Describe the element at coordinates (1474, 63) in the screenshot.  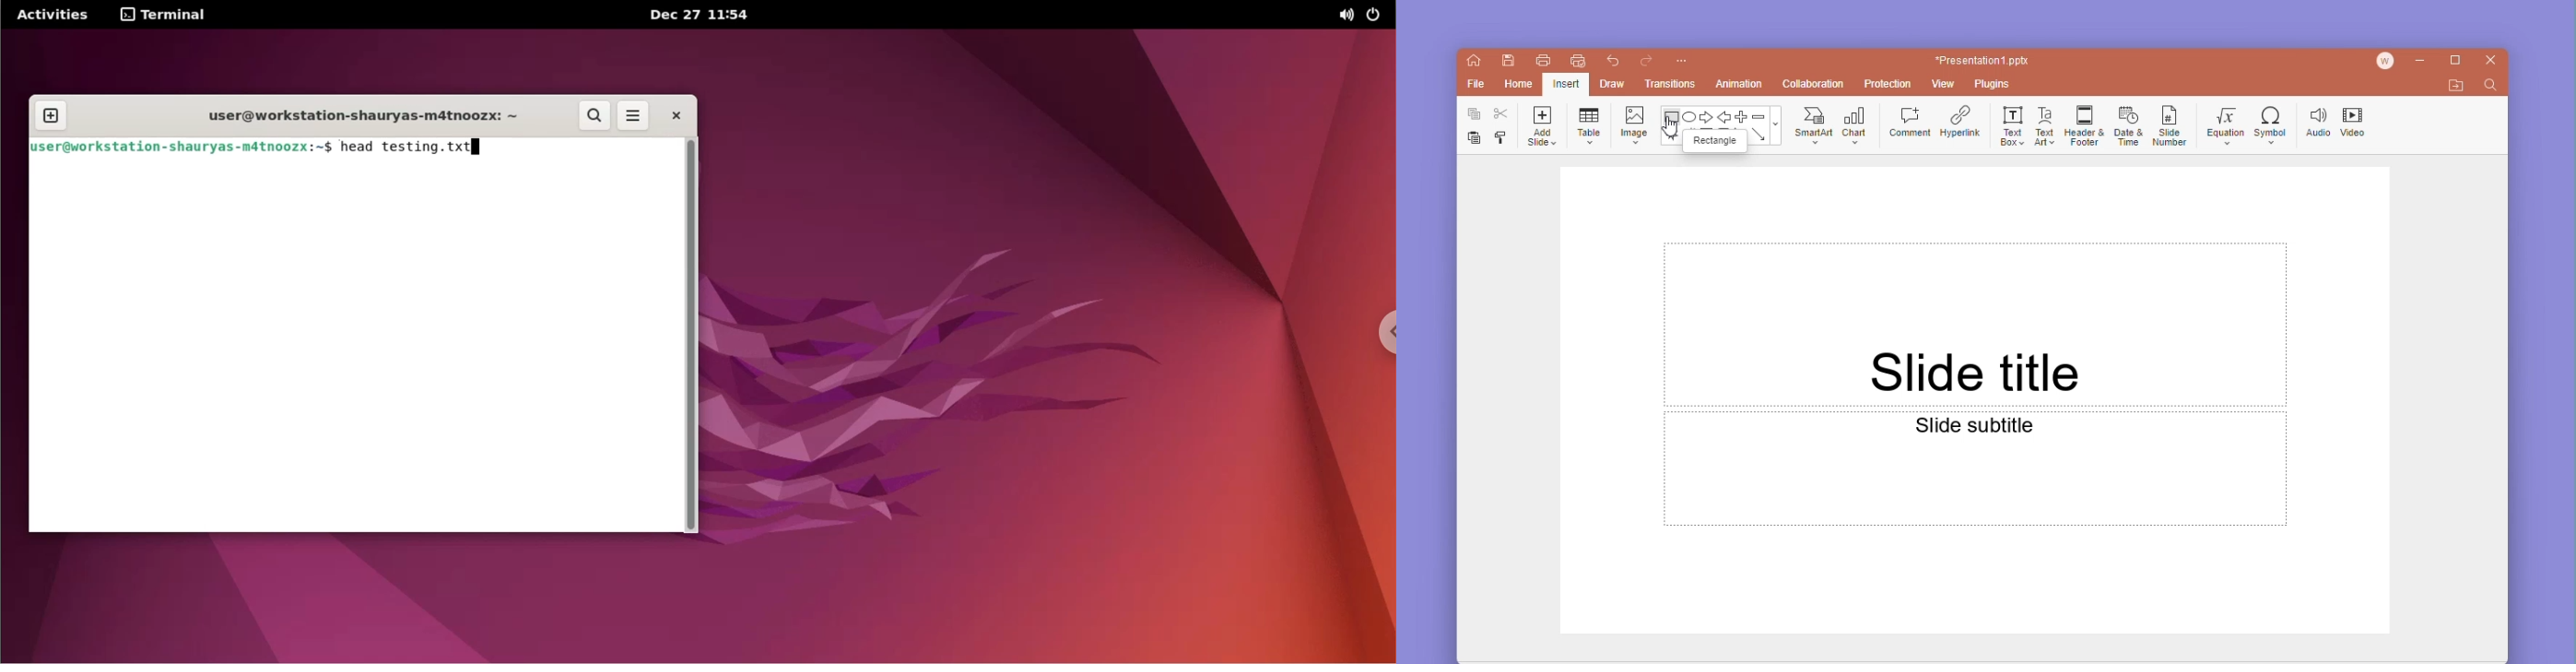
I see `home` at that location.